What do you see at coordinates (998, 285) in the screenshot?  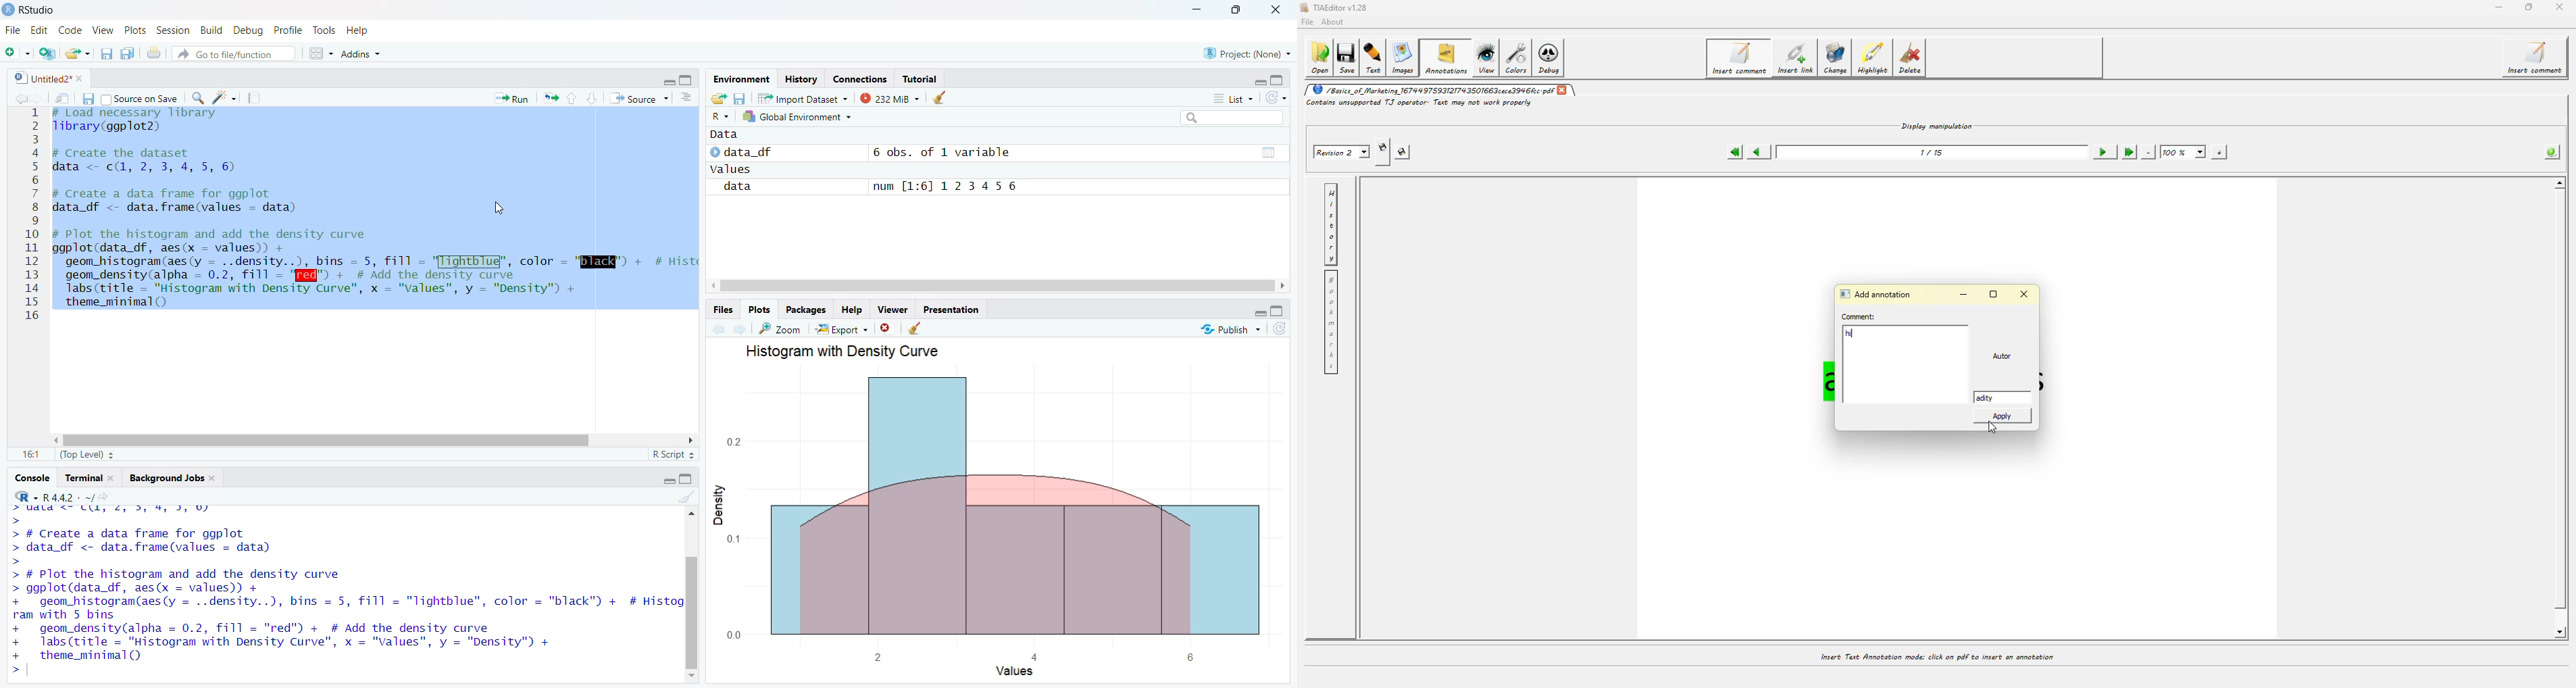 I see `horizontal scroll bar` at bounding box center [998, 285].